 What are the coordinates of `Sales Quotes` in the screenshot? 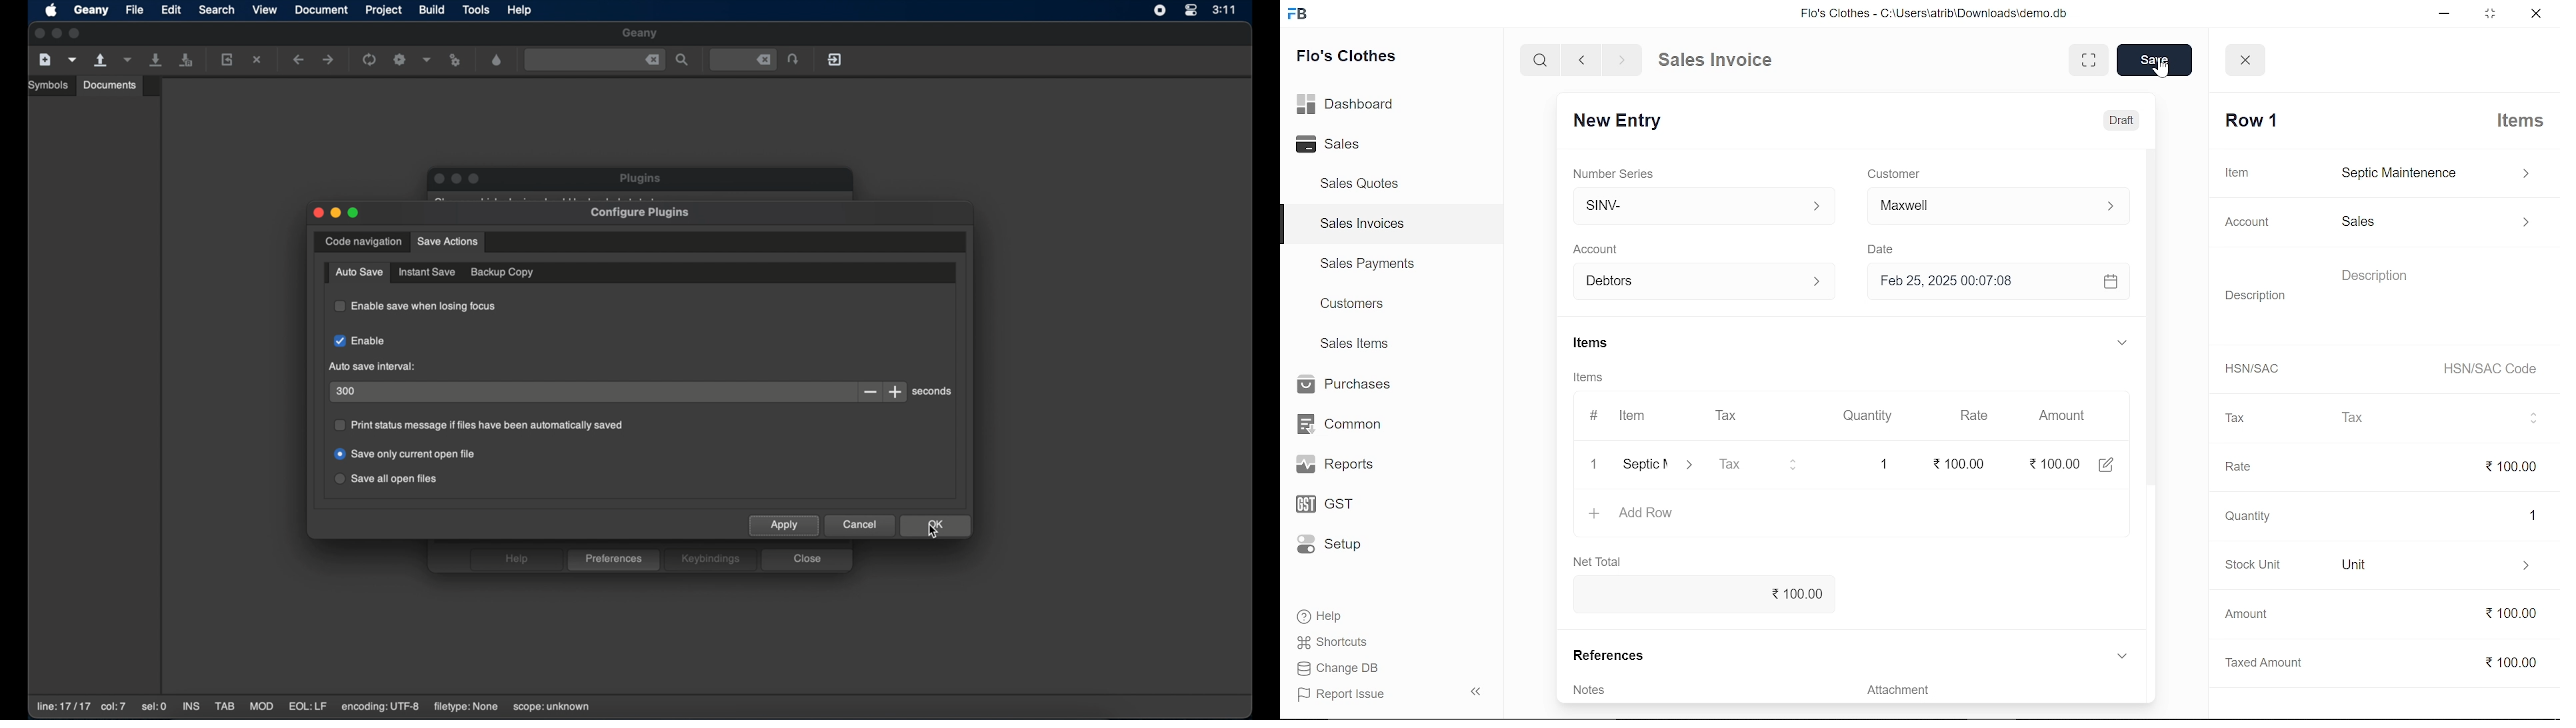 It's located at (1362, 186).